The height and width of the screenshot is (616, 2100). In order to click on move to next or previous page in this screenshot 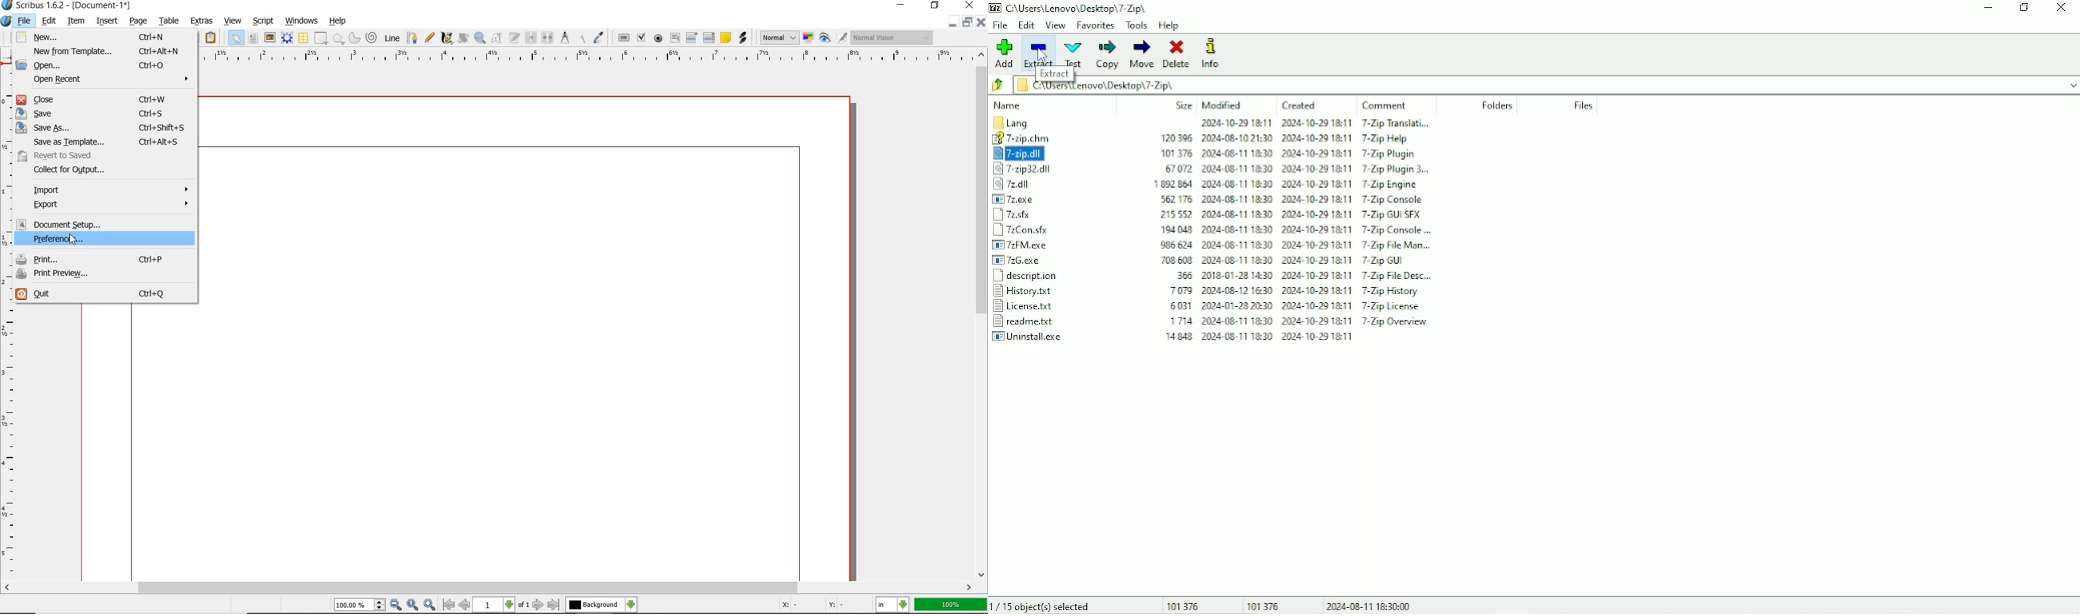, I will do `click(500, 605)`.